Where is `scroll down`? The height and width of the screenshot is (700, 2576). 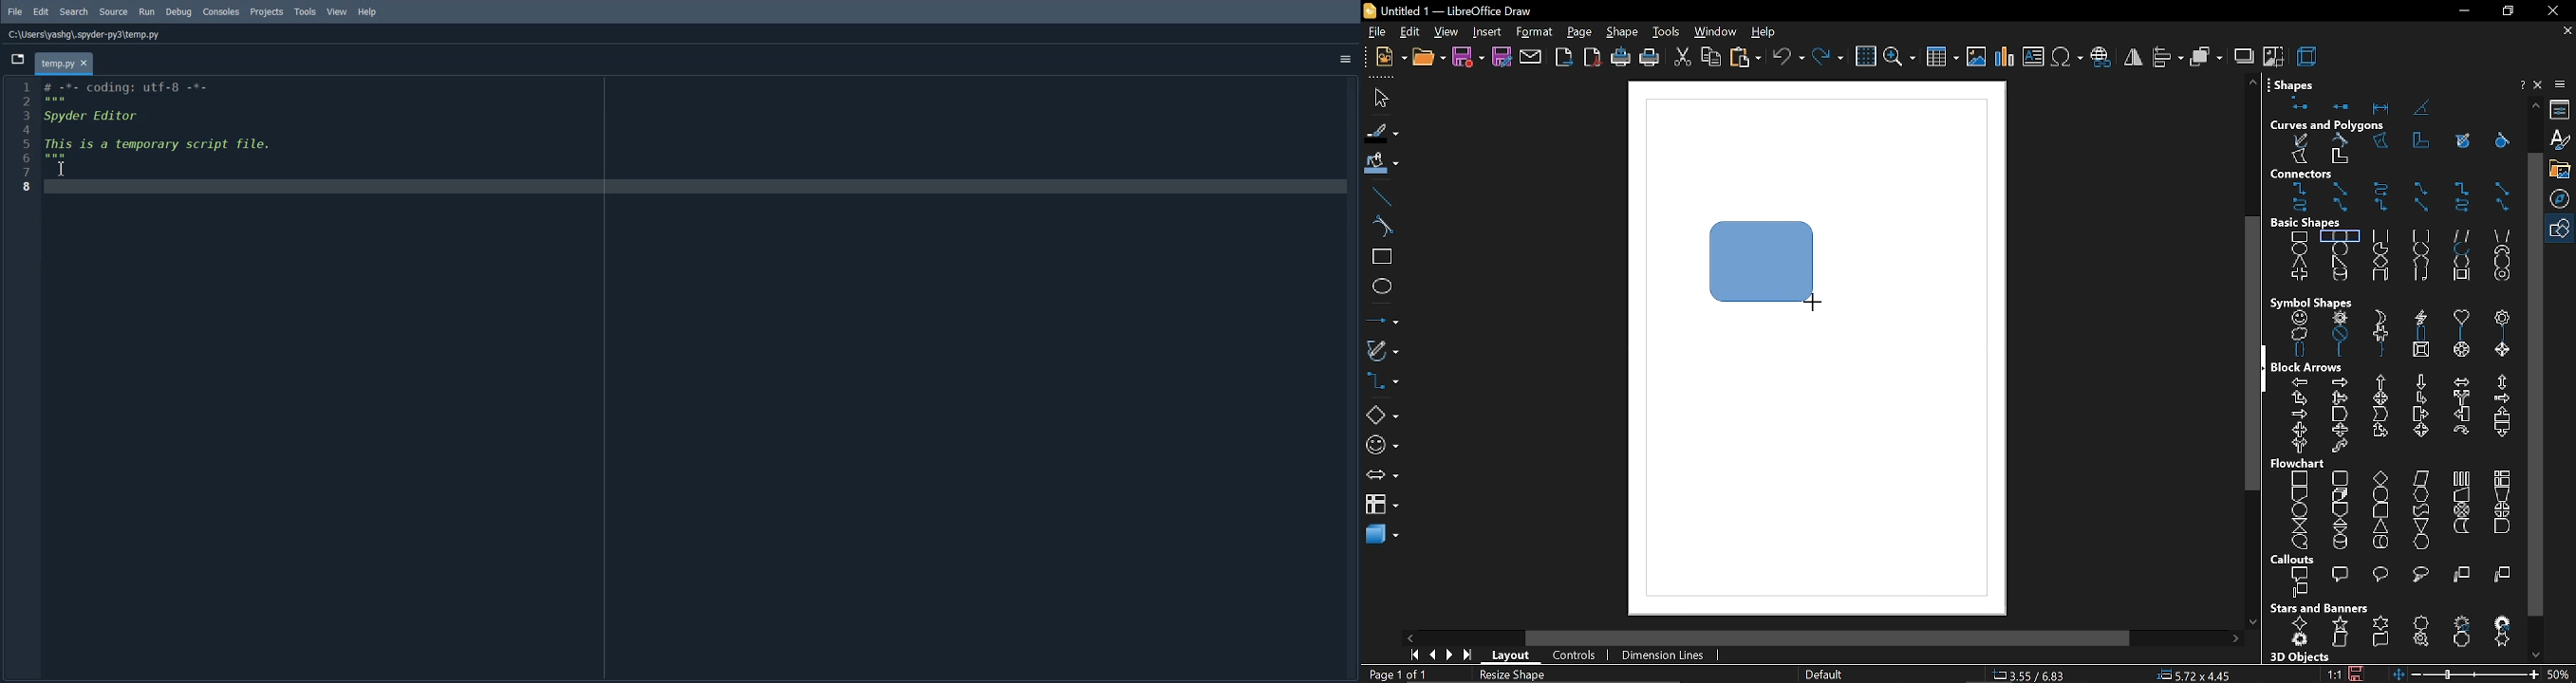 scroll down is located at coordinates (2252, 618).